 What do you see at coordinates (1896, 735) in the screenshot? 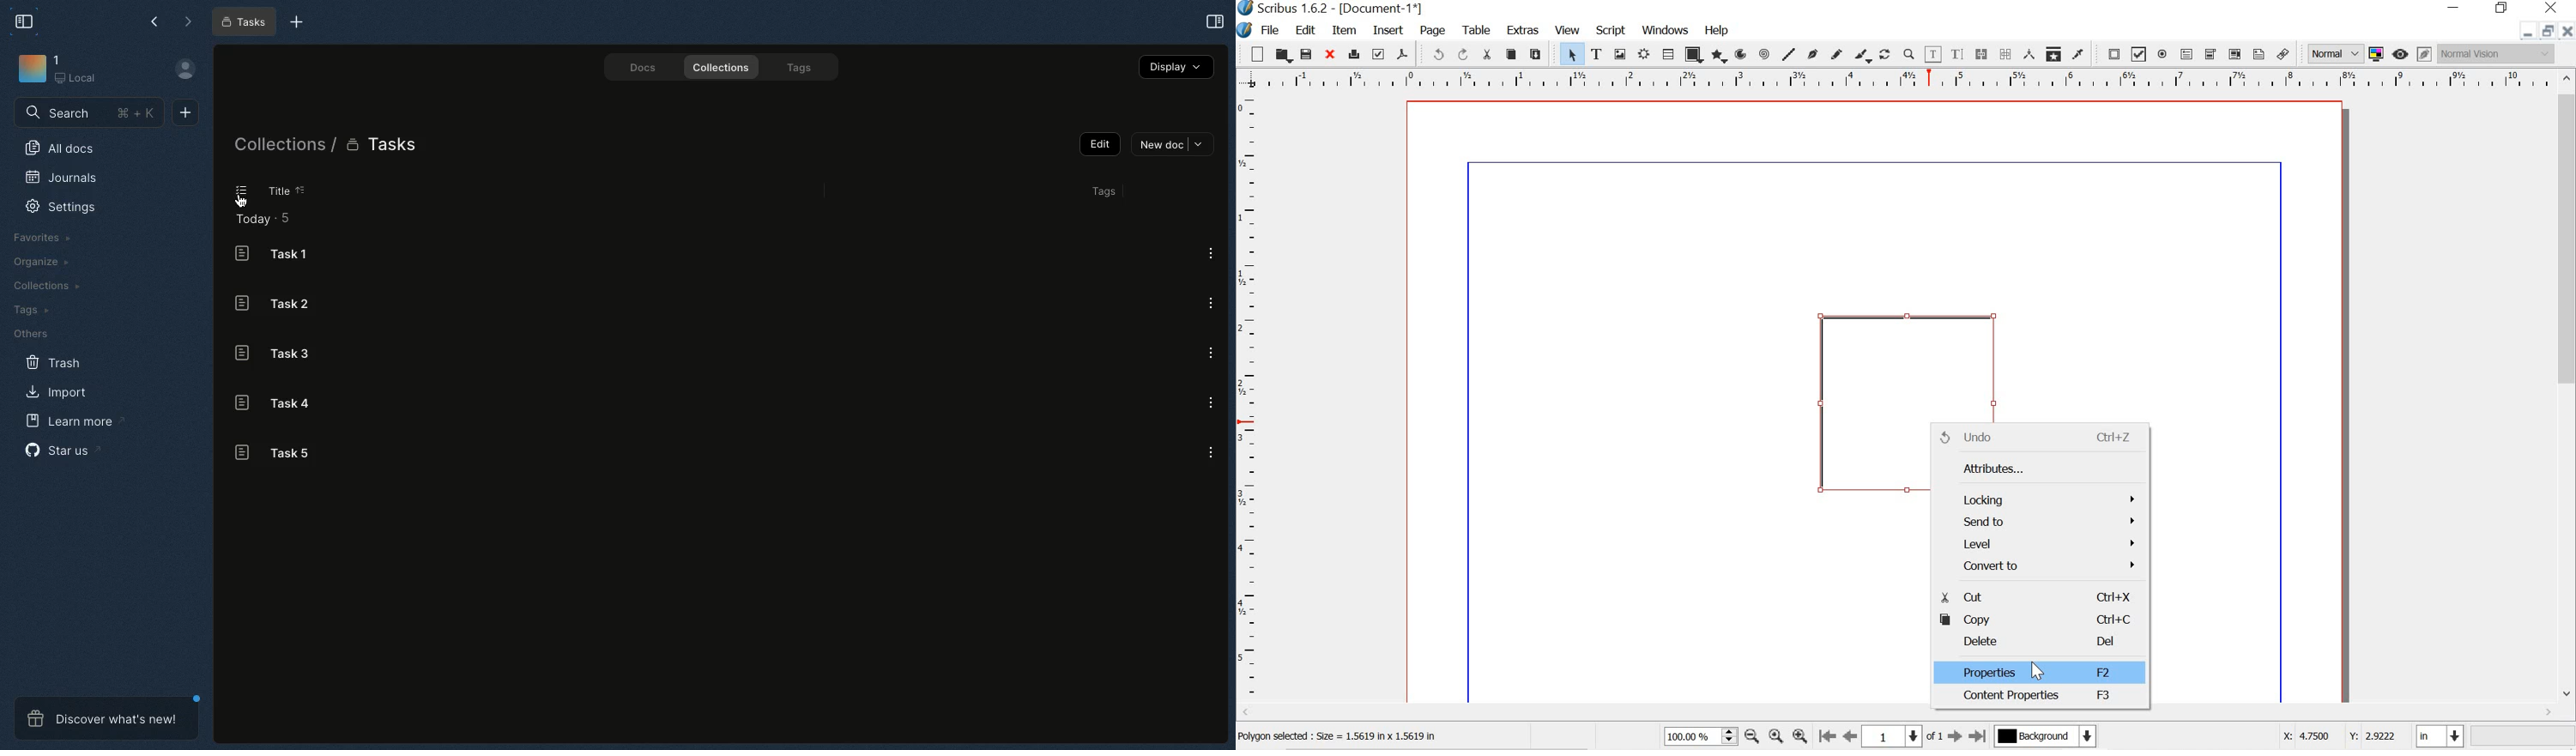
I see `1` at bounding box center [1896, 735].